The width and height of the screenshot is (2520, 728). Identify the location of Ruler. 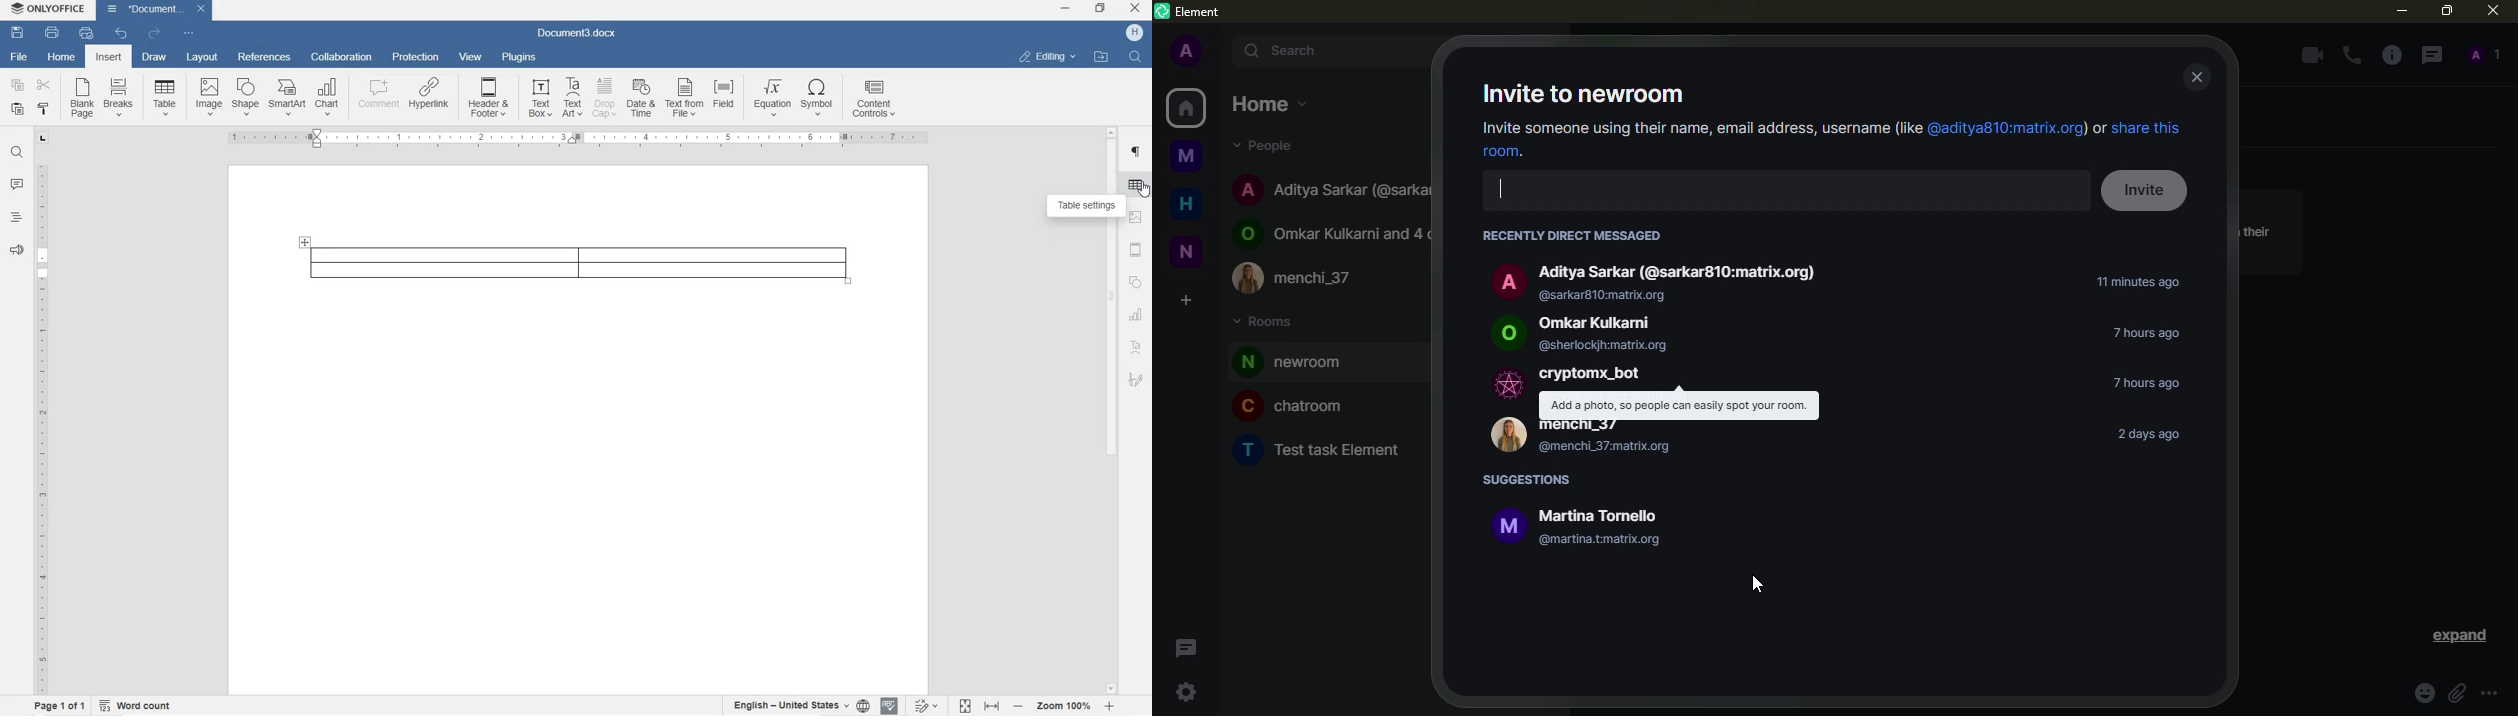
(580, 139).